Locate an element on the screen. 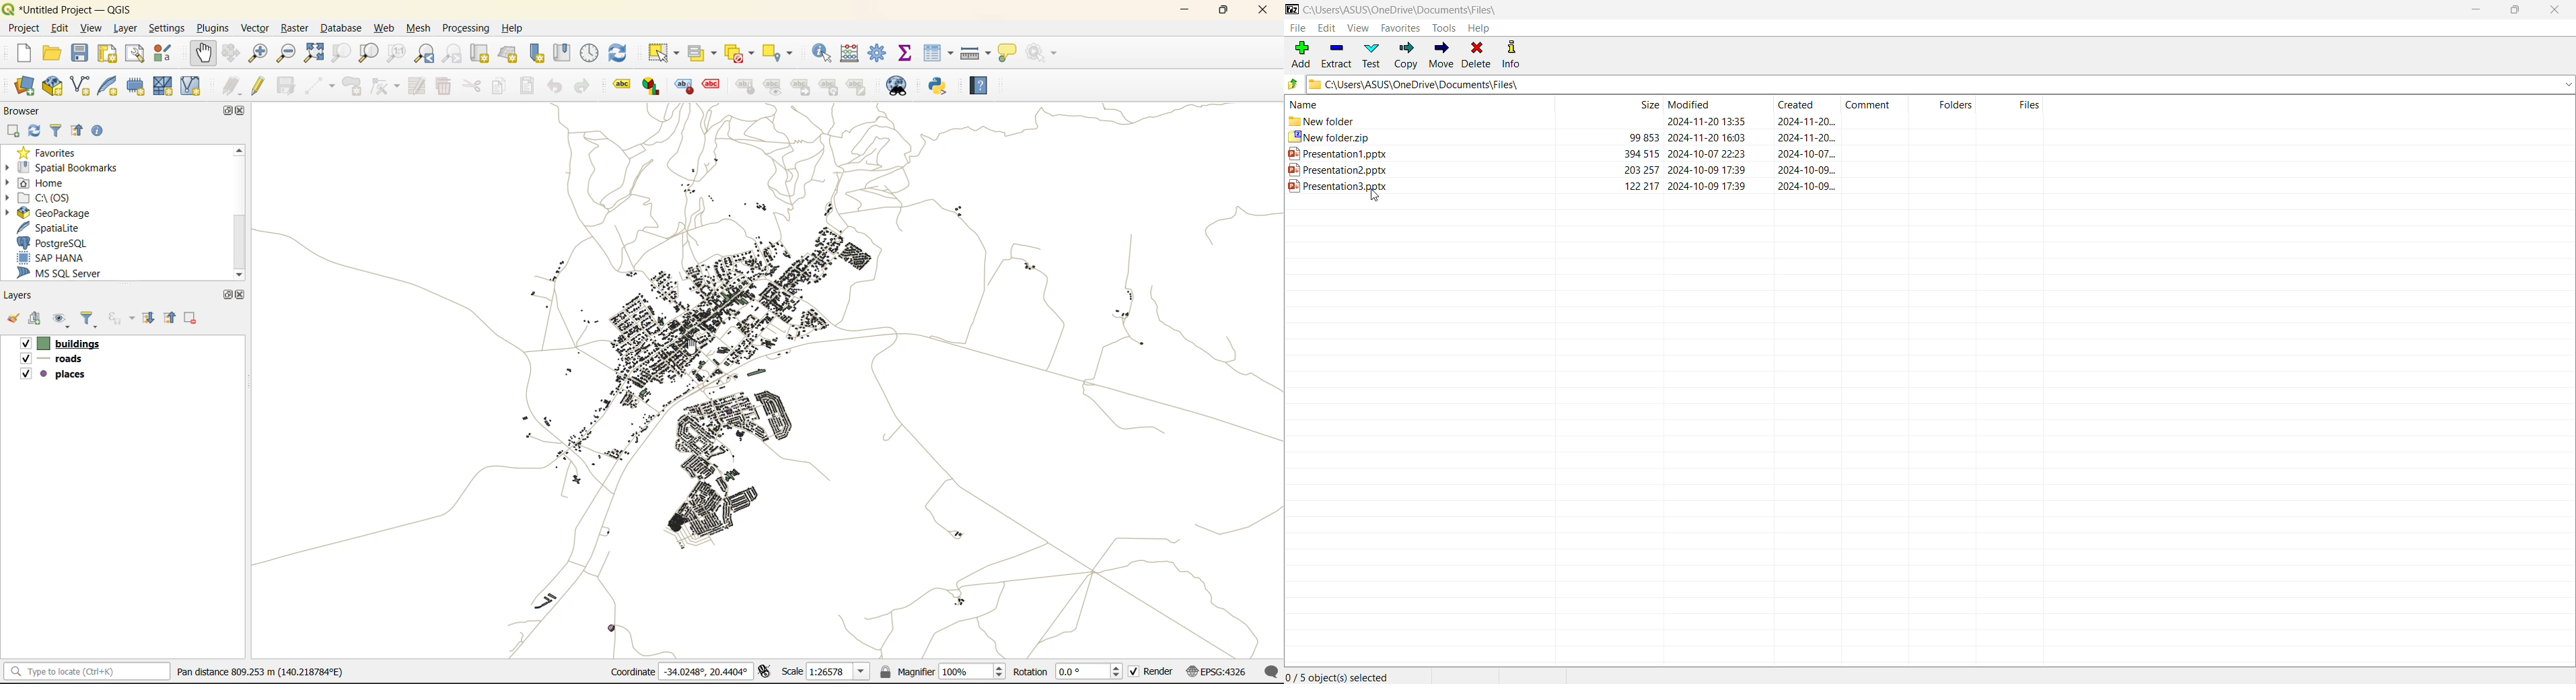 The image size is (2576, 700). statistical summary is located at coordinates (908, 53).